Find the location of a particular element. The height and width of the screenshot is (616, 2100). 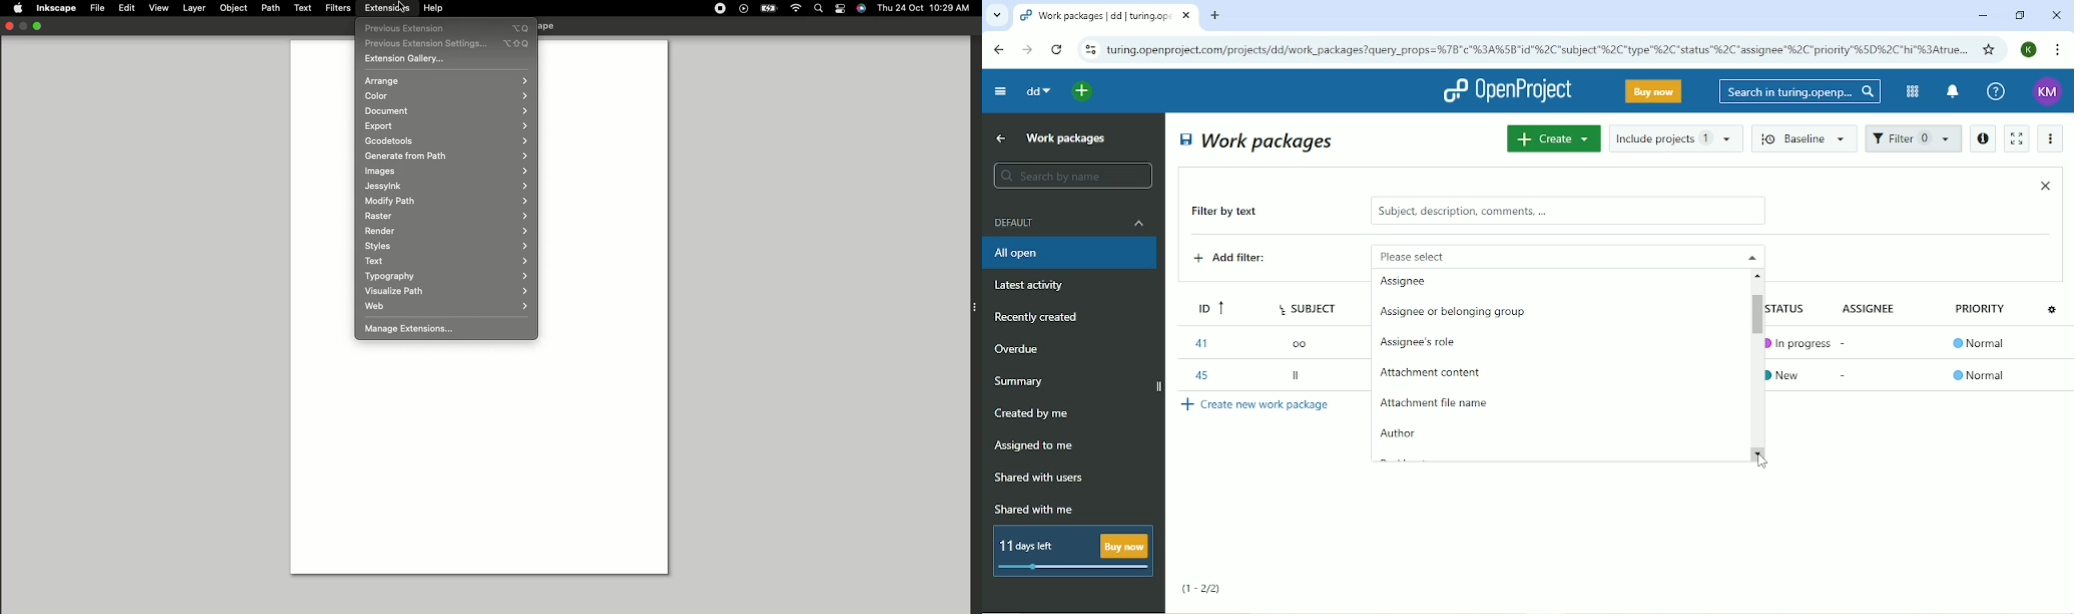

Text is located at coordinates (304, 8).